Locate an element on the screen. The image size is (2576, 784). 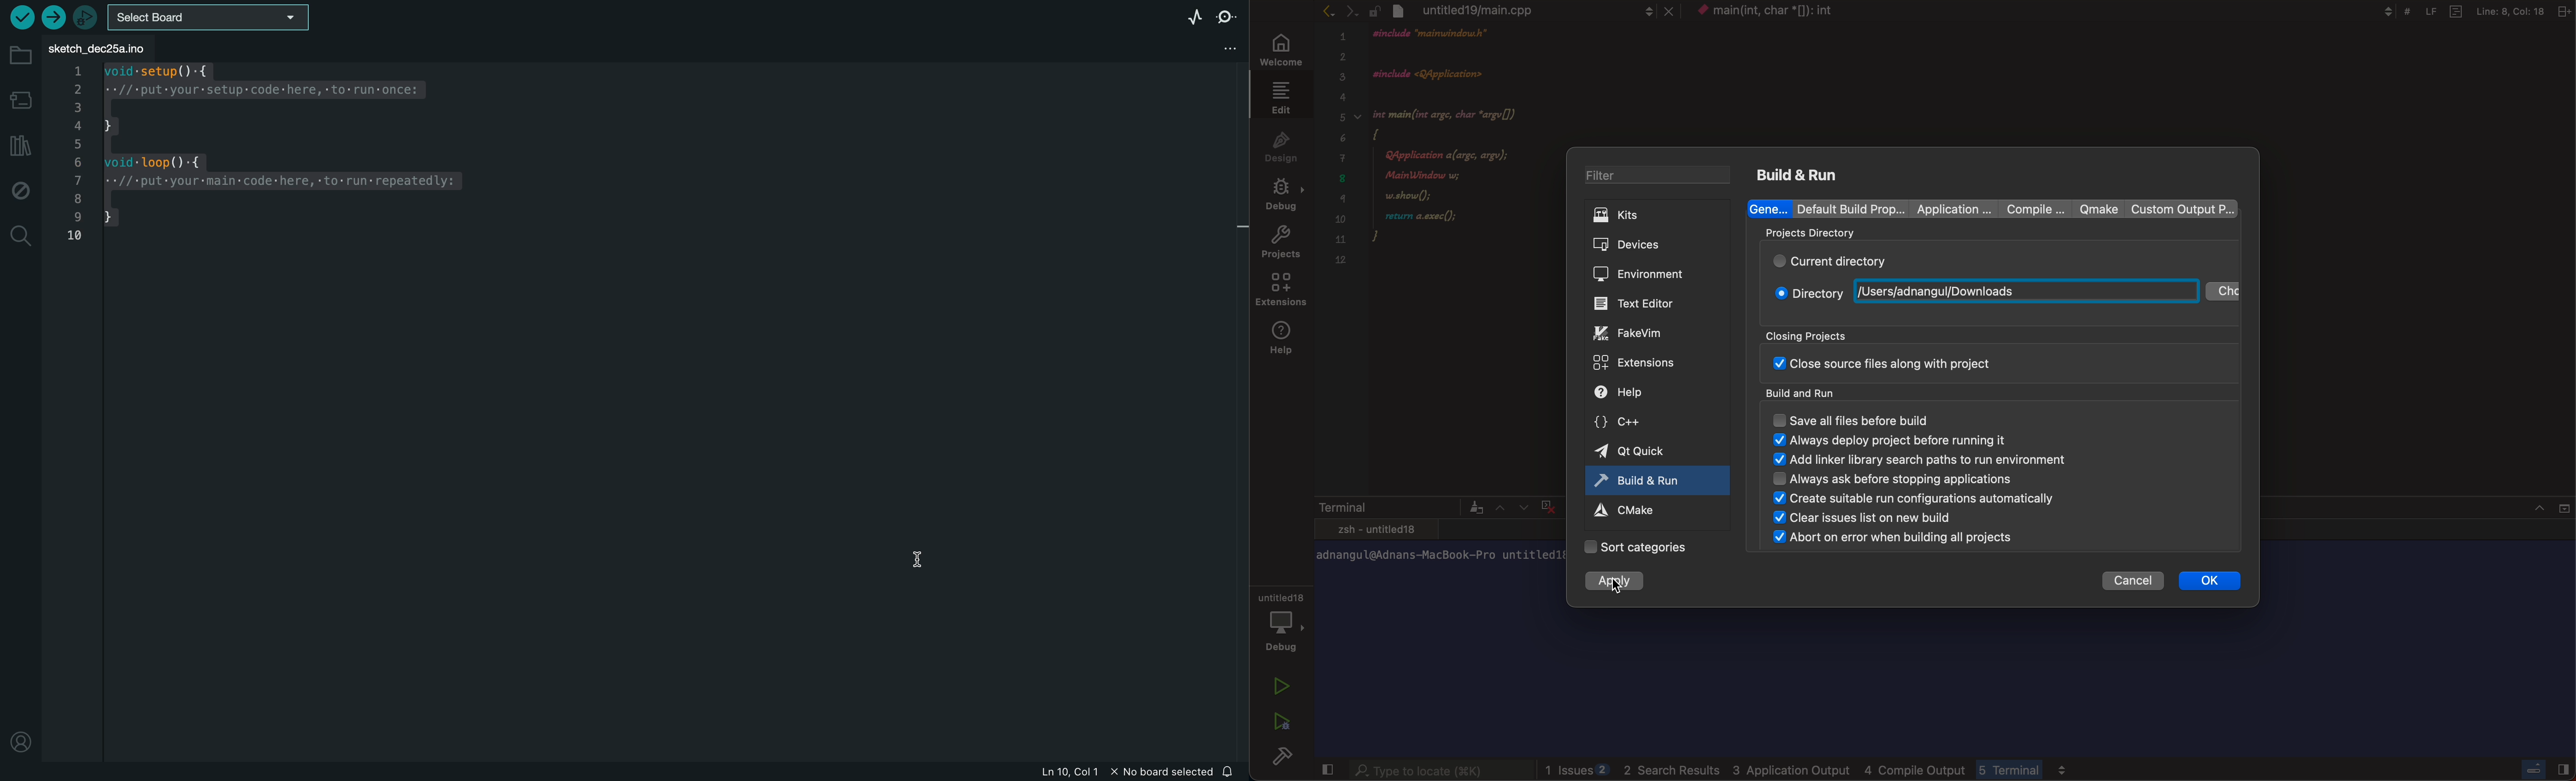
file  setting is located at coordinates (1211, 47).